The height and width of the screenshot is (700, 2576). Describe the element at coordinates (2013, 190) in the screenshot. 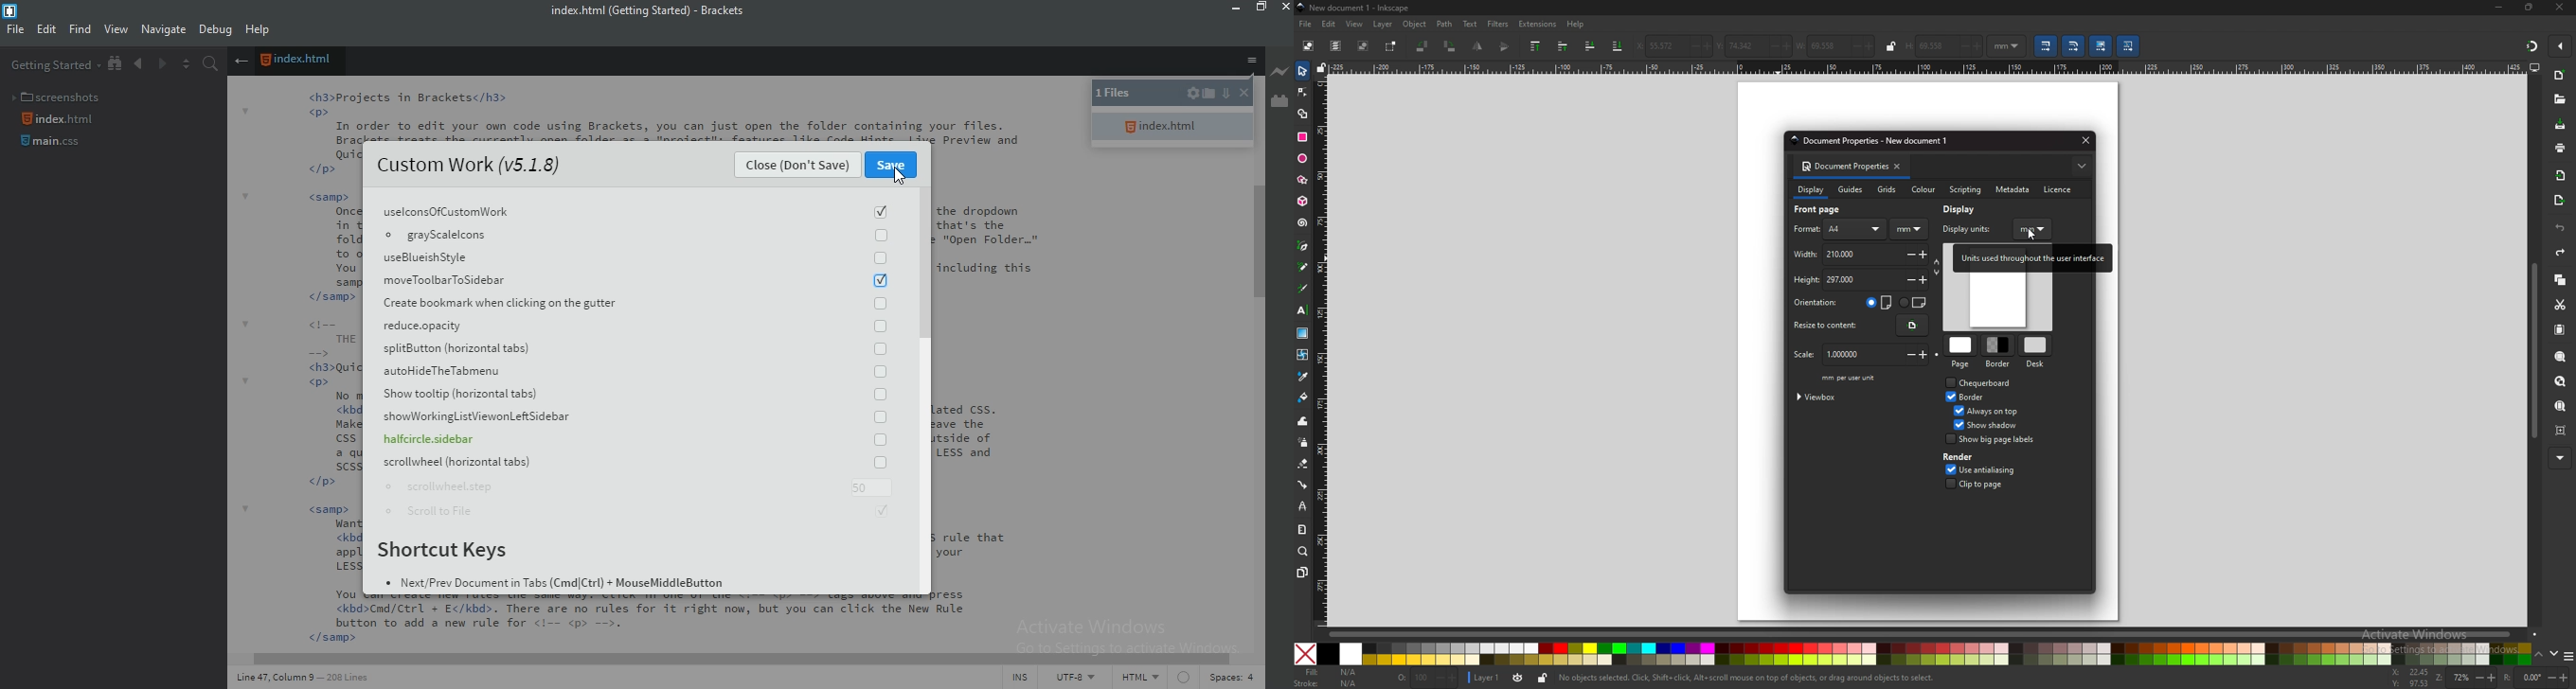

I see `metadata` at that location.